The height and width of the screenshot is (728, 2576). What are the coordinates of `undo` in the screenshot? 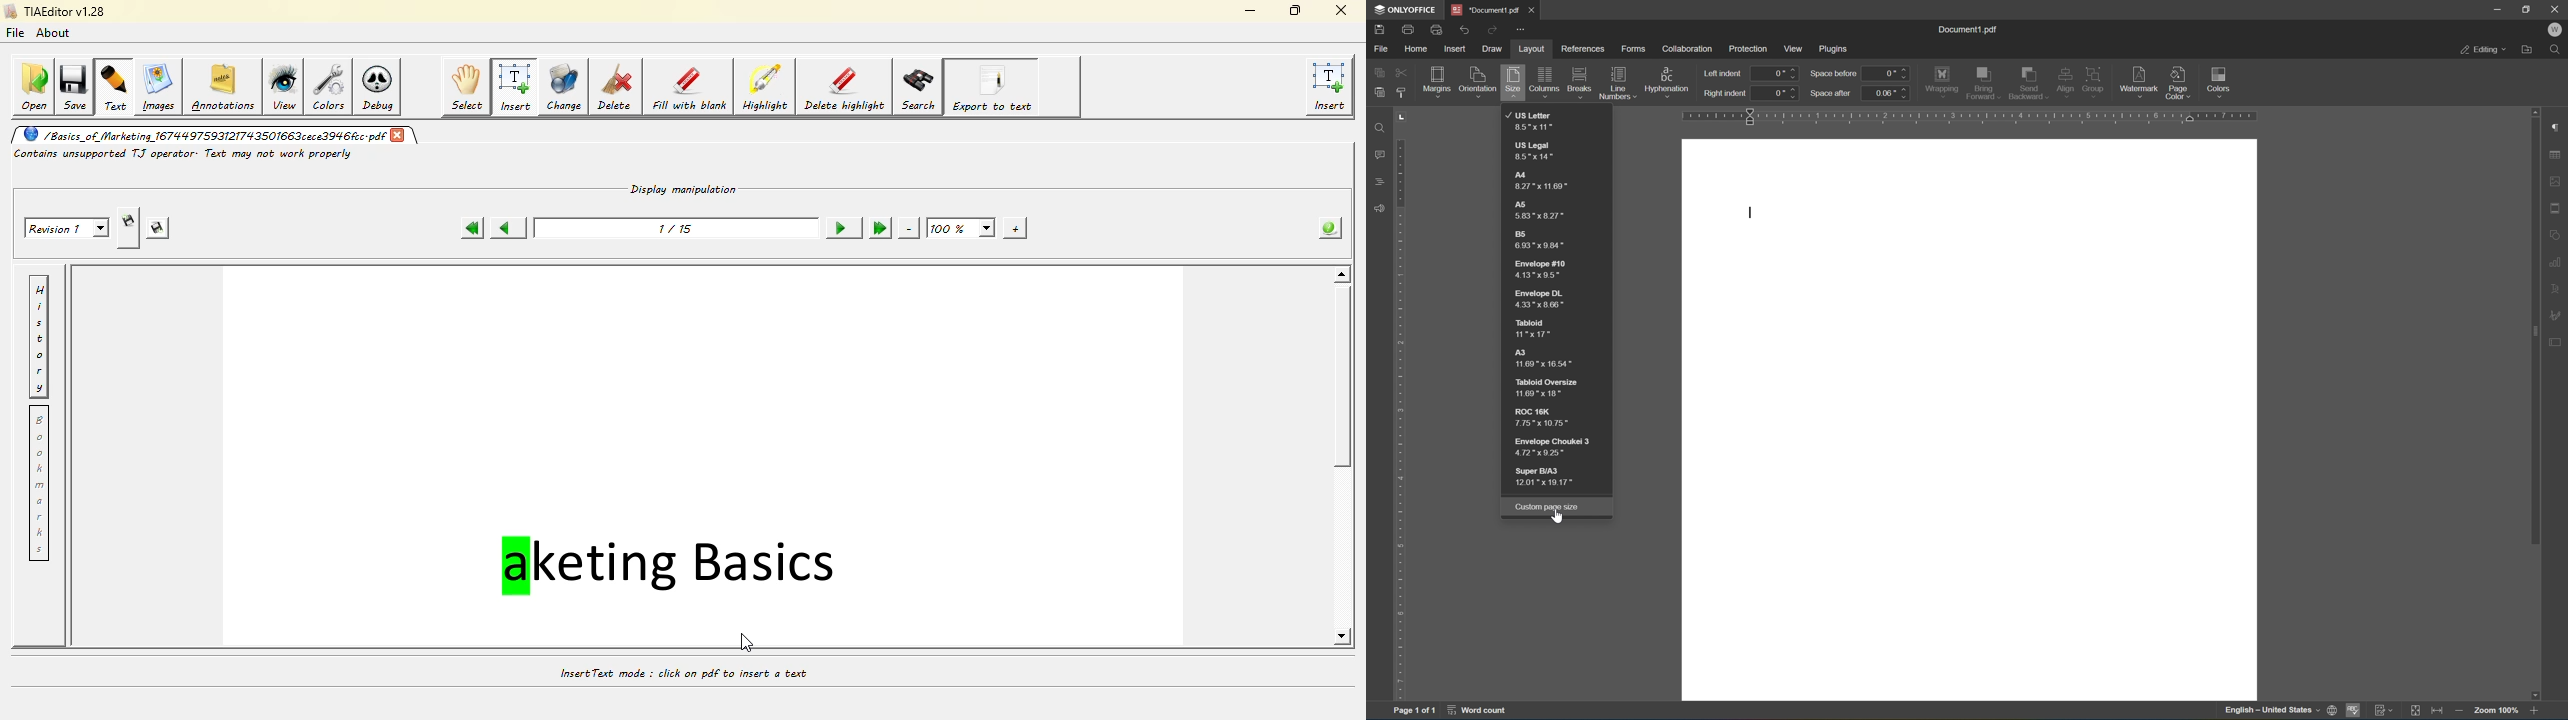 It's located at (1467, 28).